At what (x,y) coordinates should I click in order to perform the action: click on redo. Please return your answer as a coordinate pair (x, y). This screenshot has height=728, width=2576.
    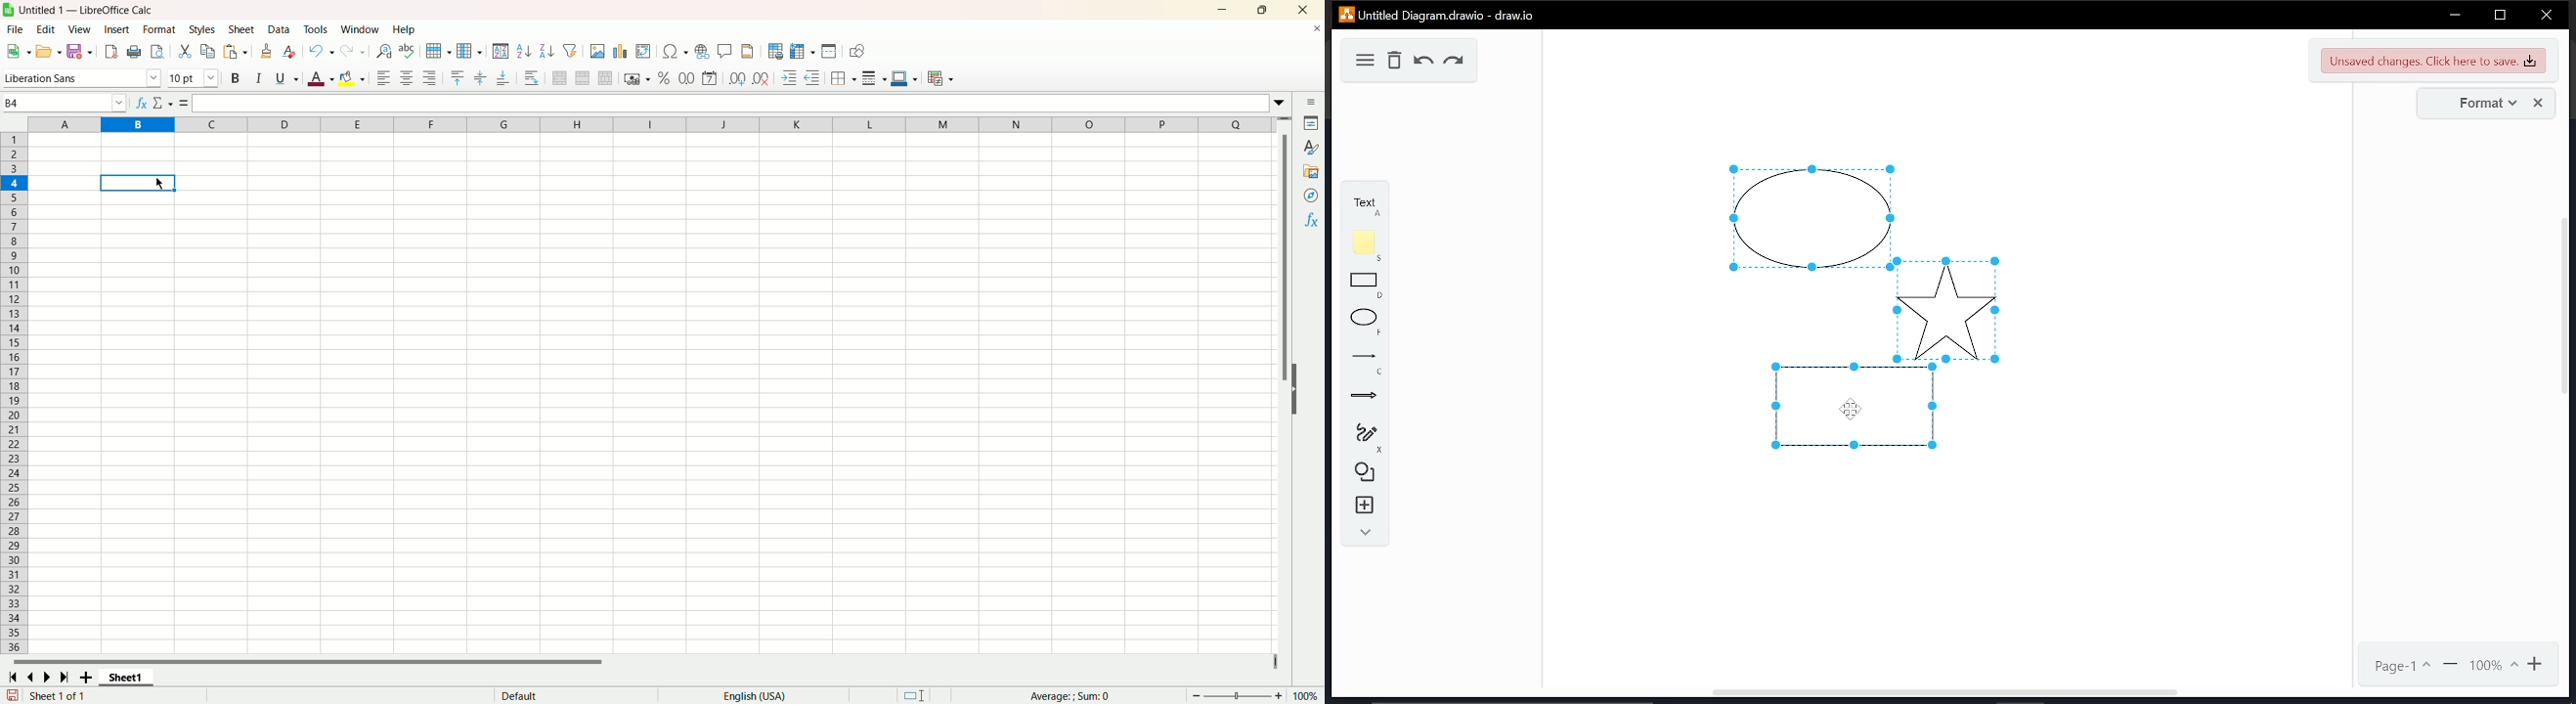
    Looking at the image, I should click on (354, 51).